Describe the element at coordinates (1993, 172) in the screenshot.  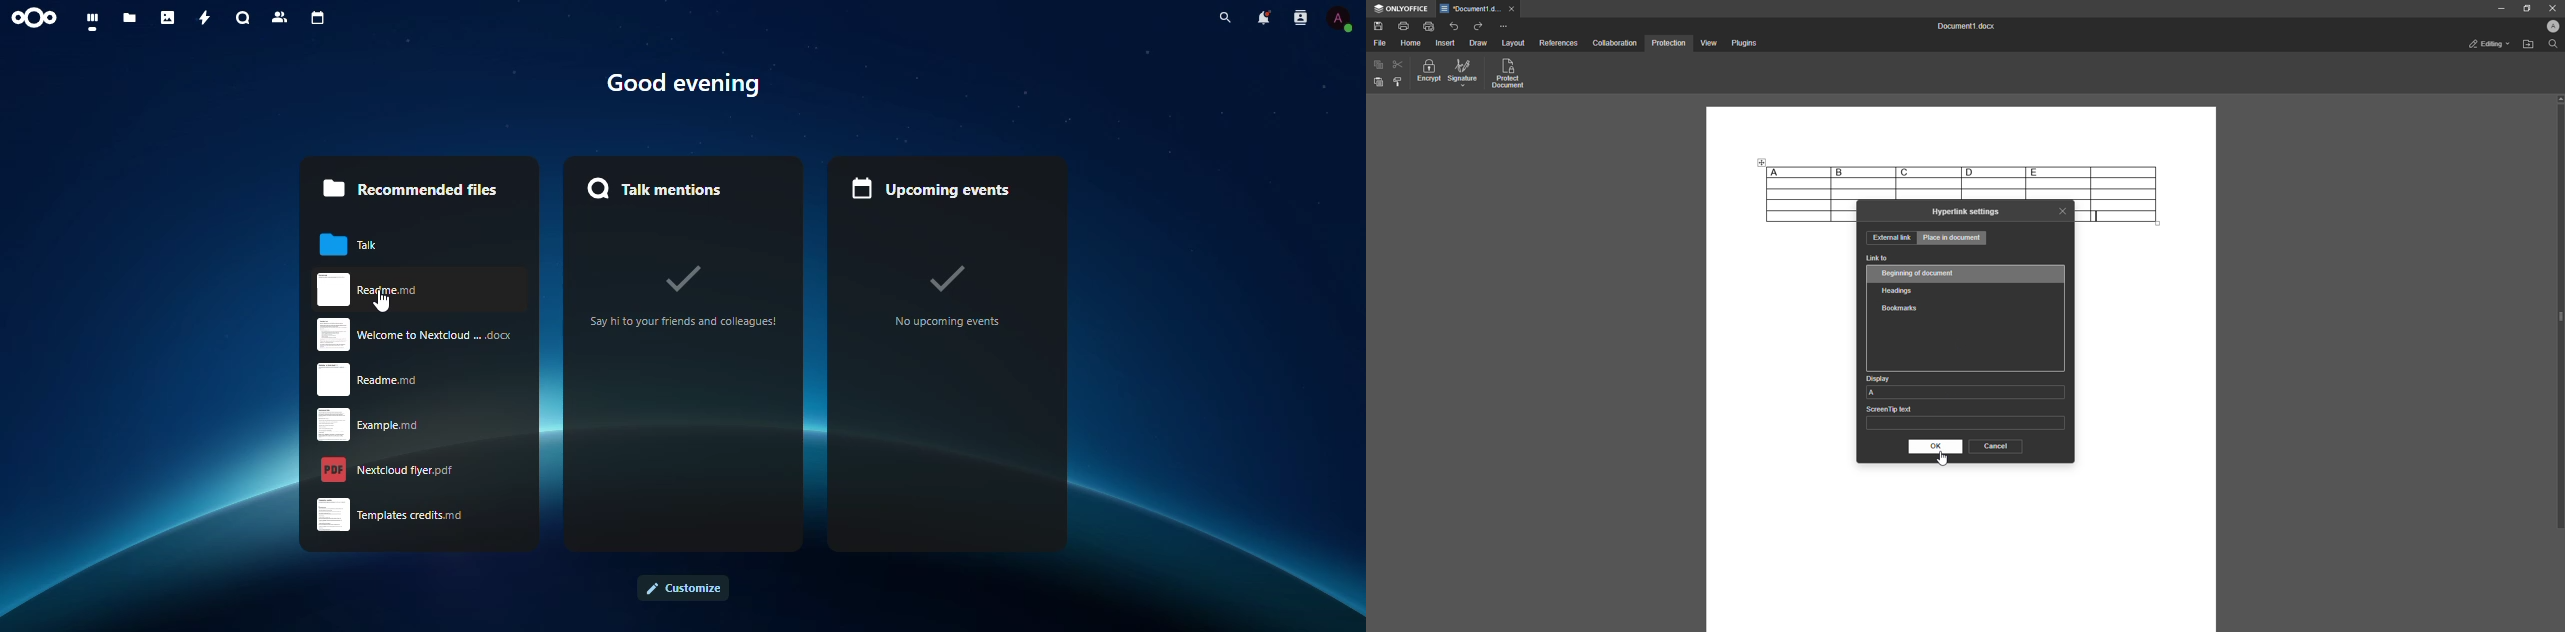
I see `D` at that location.